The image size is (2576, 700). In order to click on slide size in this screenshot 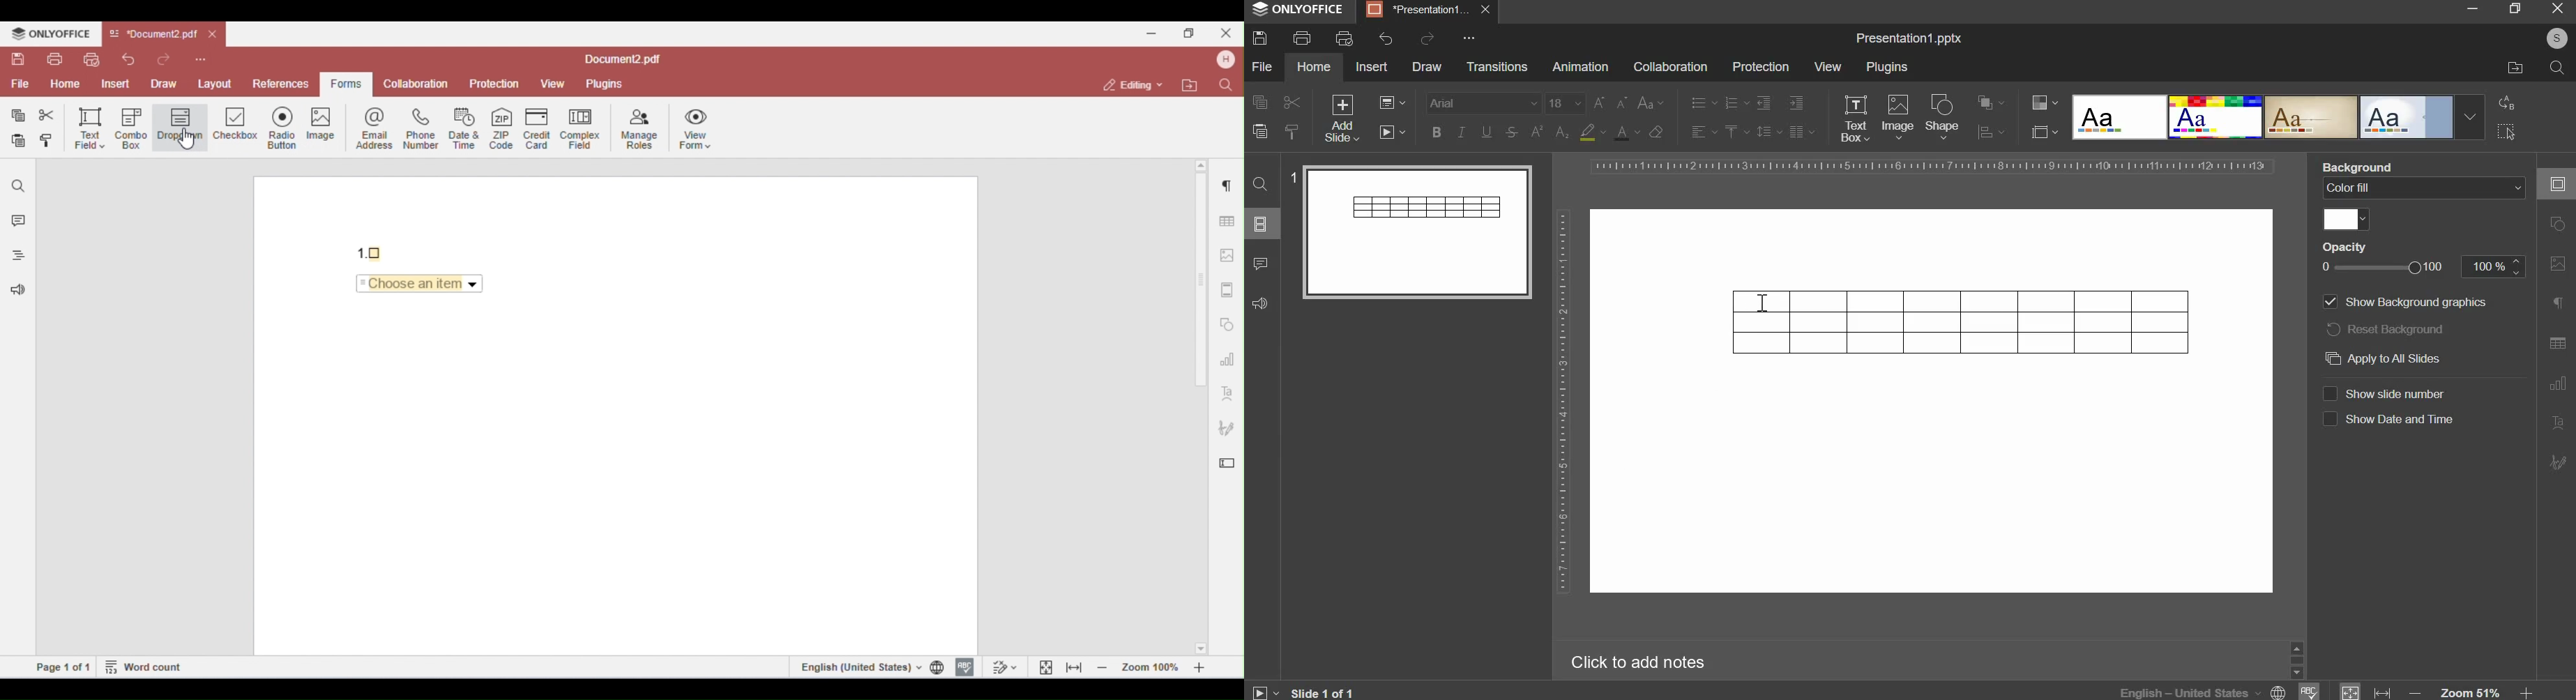, I will do `click(2044, 131)`.